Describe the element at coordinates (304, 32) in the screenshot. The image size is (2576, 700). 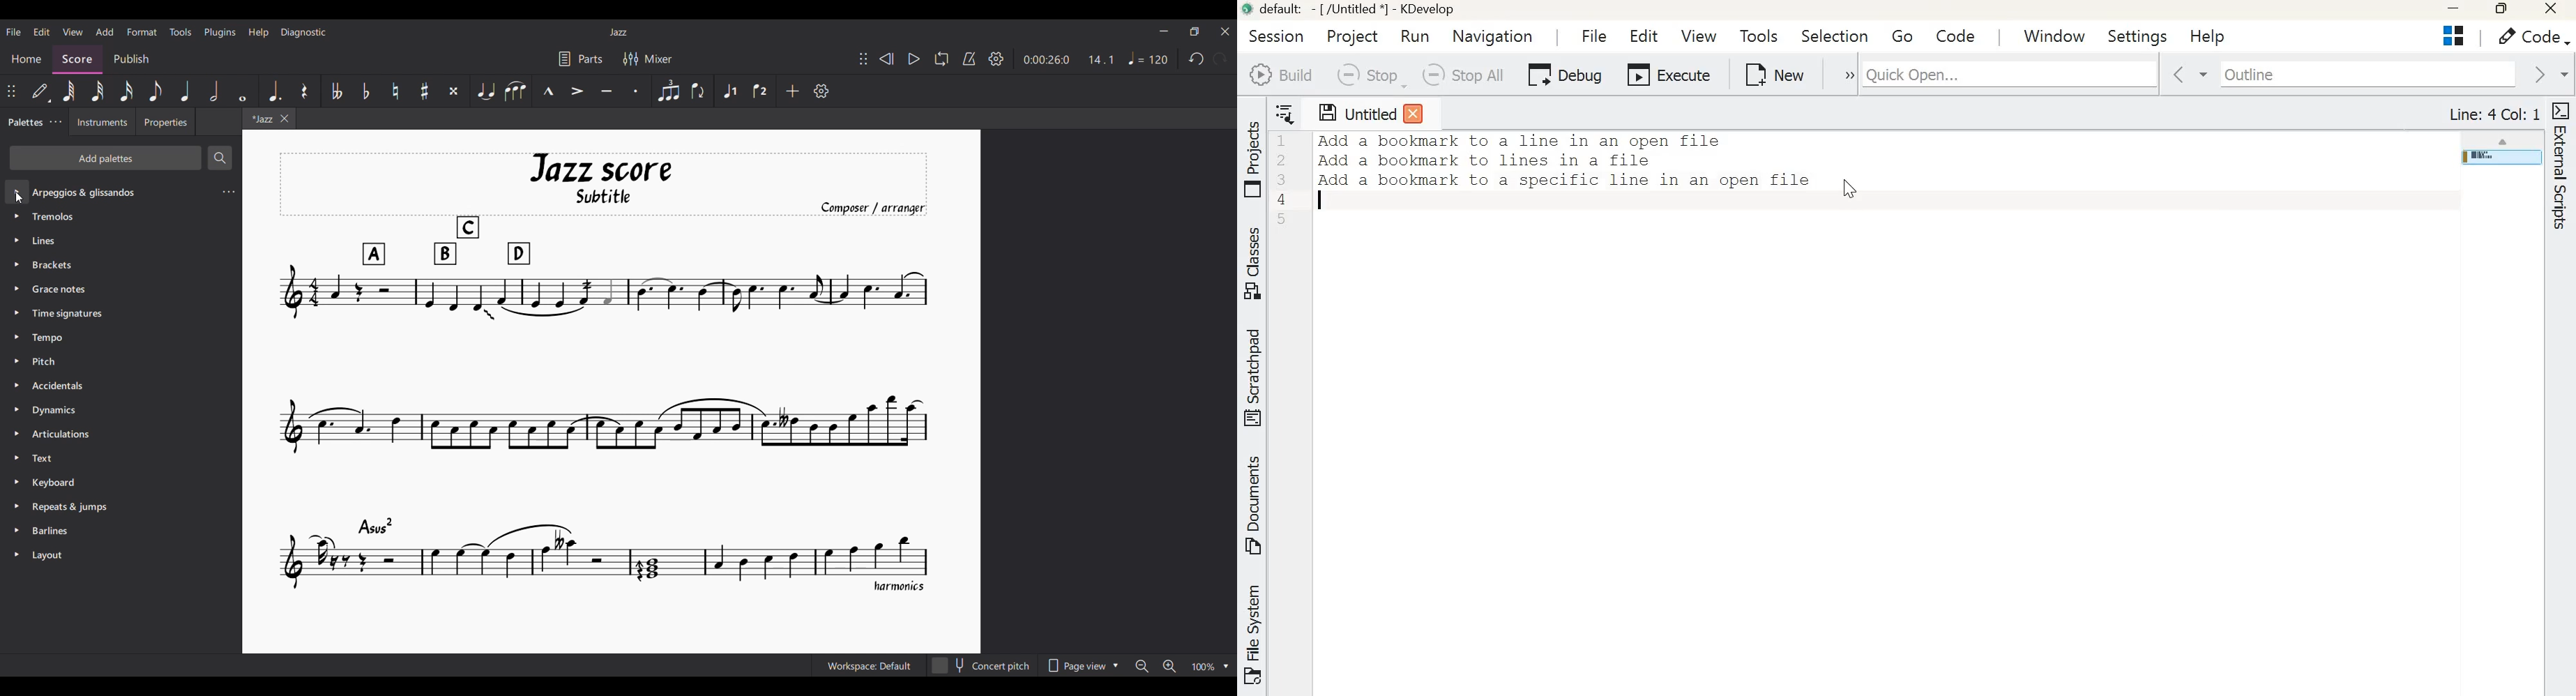
I see `Diagnostic menu` at that location.